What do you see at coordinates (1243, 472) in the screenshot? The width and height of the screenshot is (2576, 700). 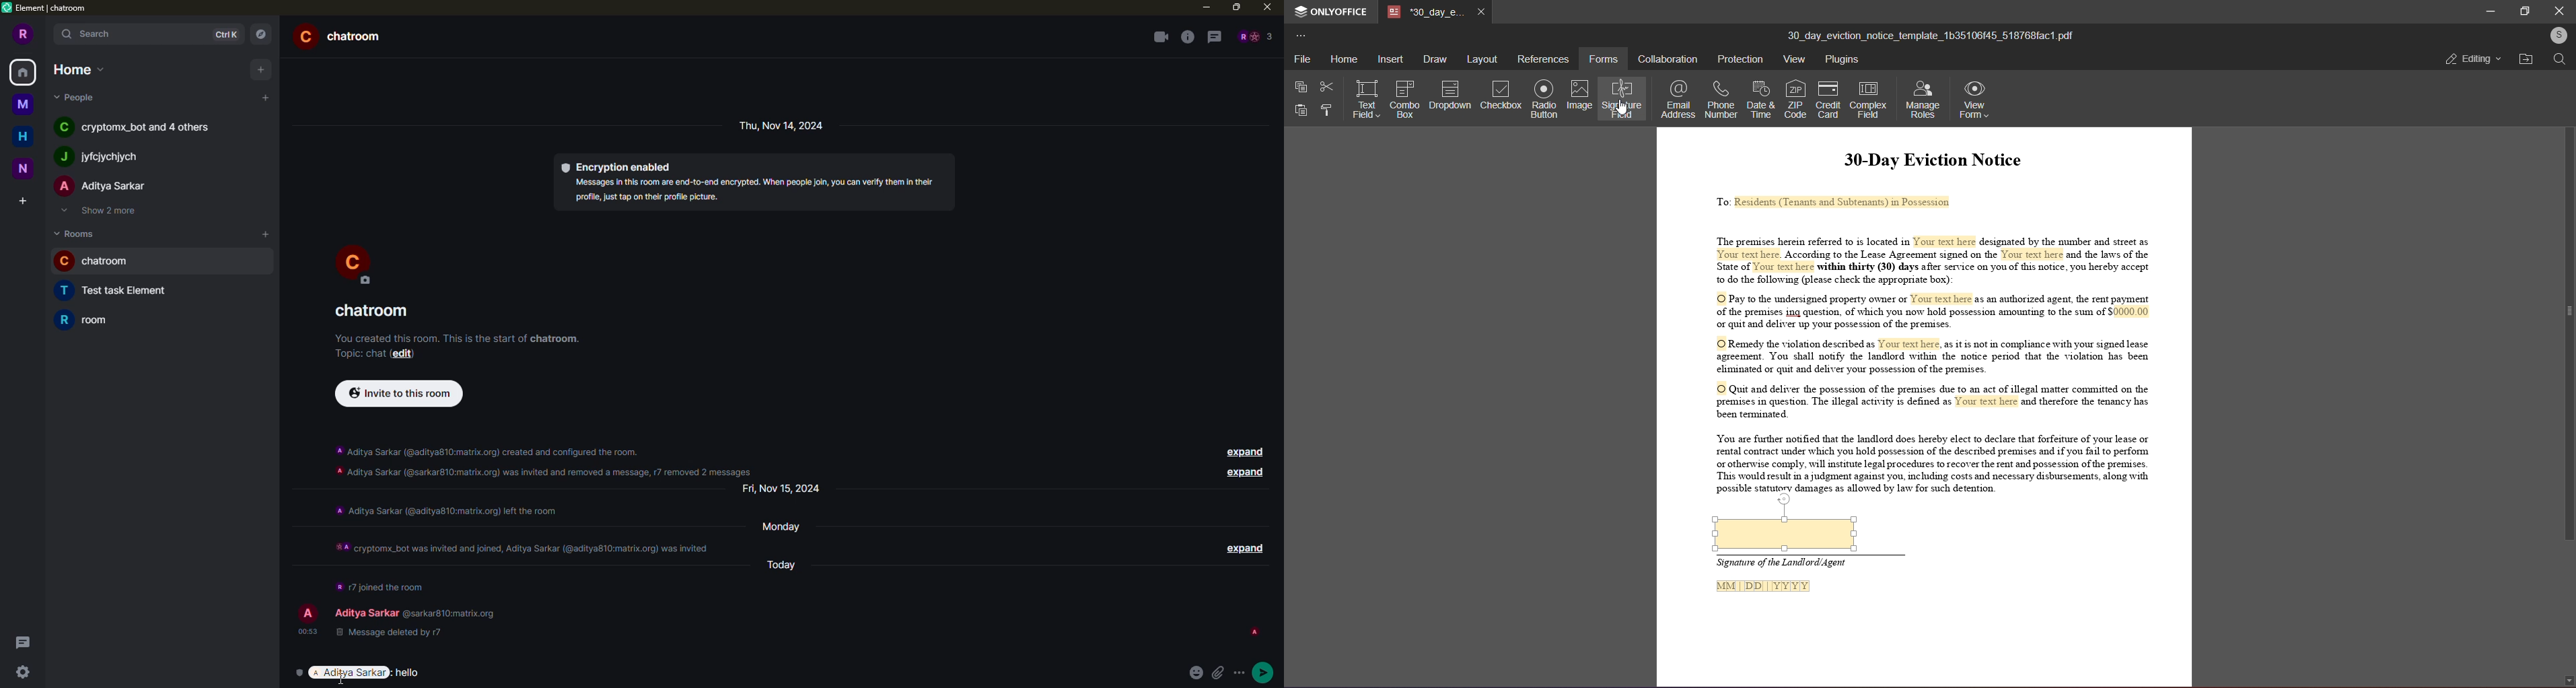 I see `expand` at bounding box center [1243, 472].